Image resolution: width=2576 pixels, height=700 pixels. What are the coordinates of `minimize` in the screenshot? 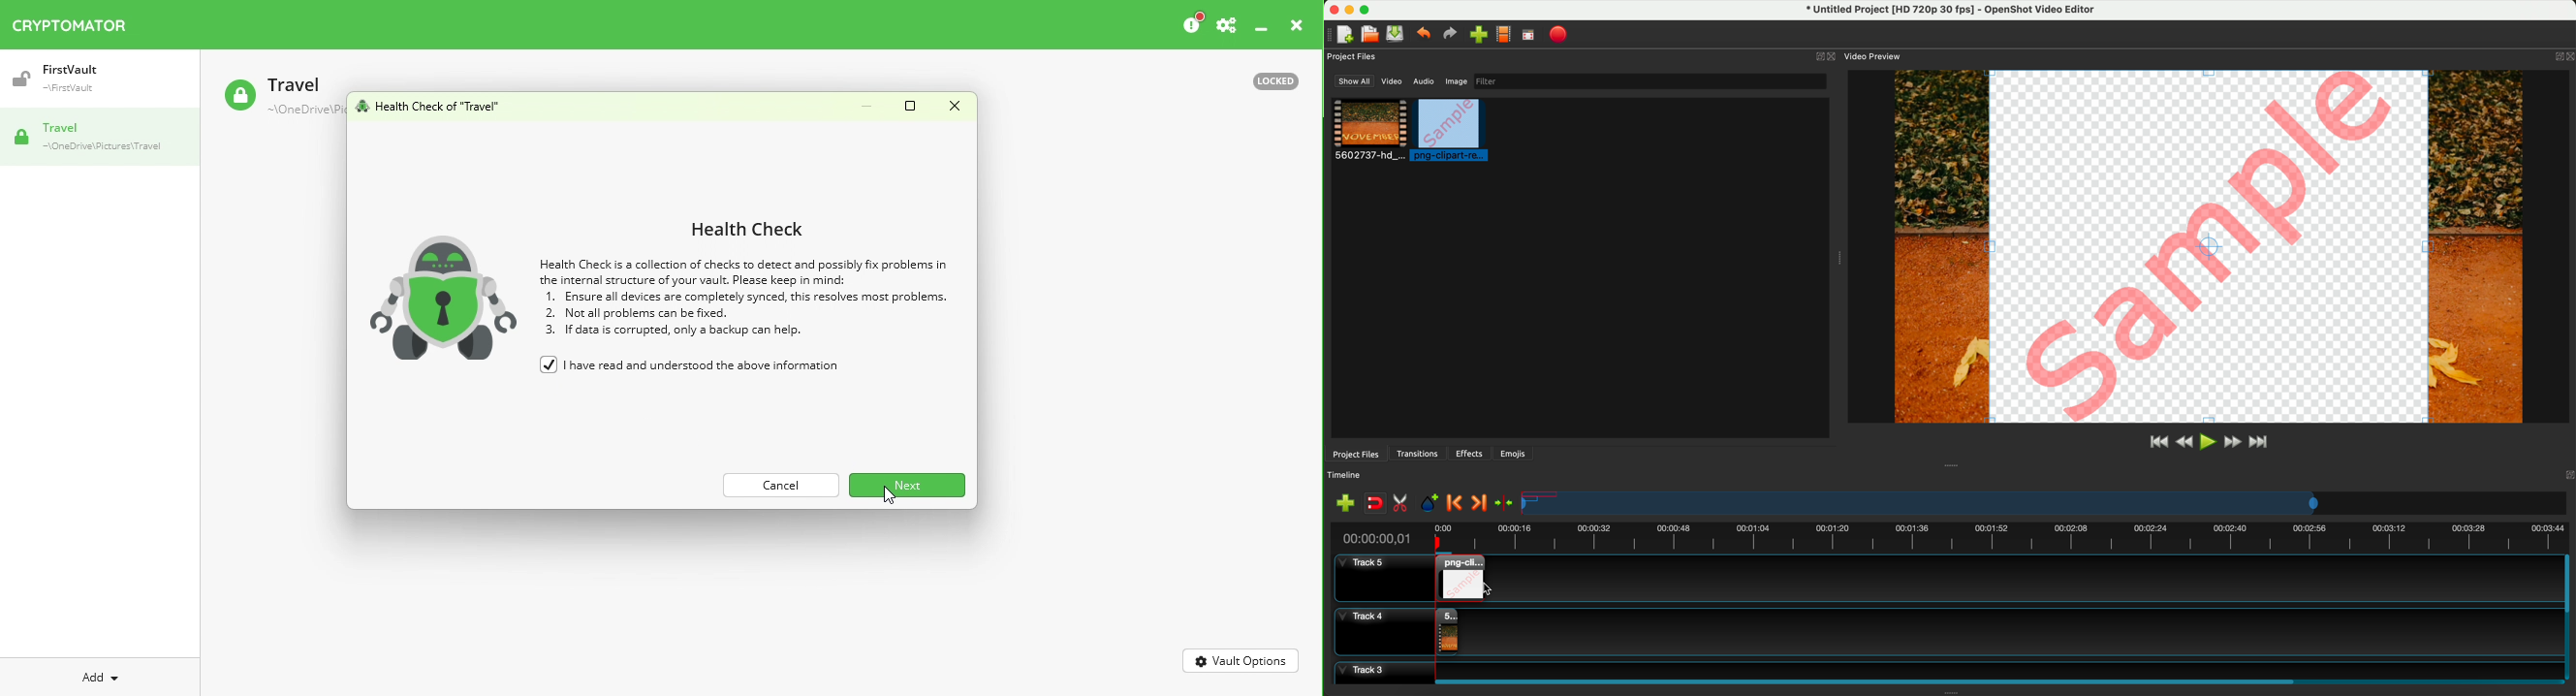 It's located at (1350, 12).